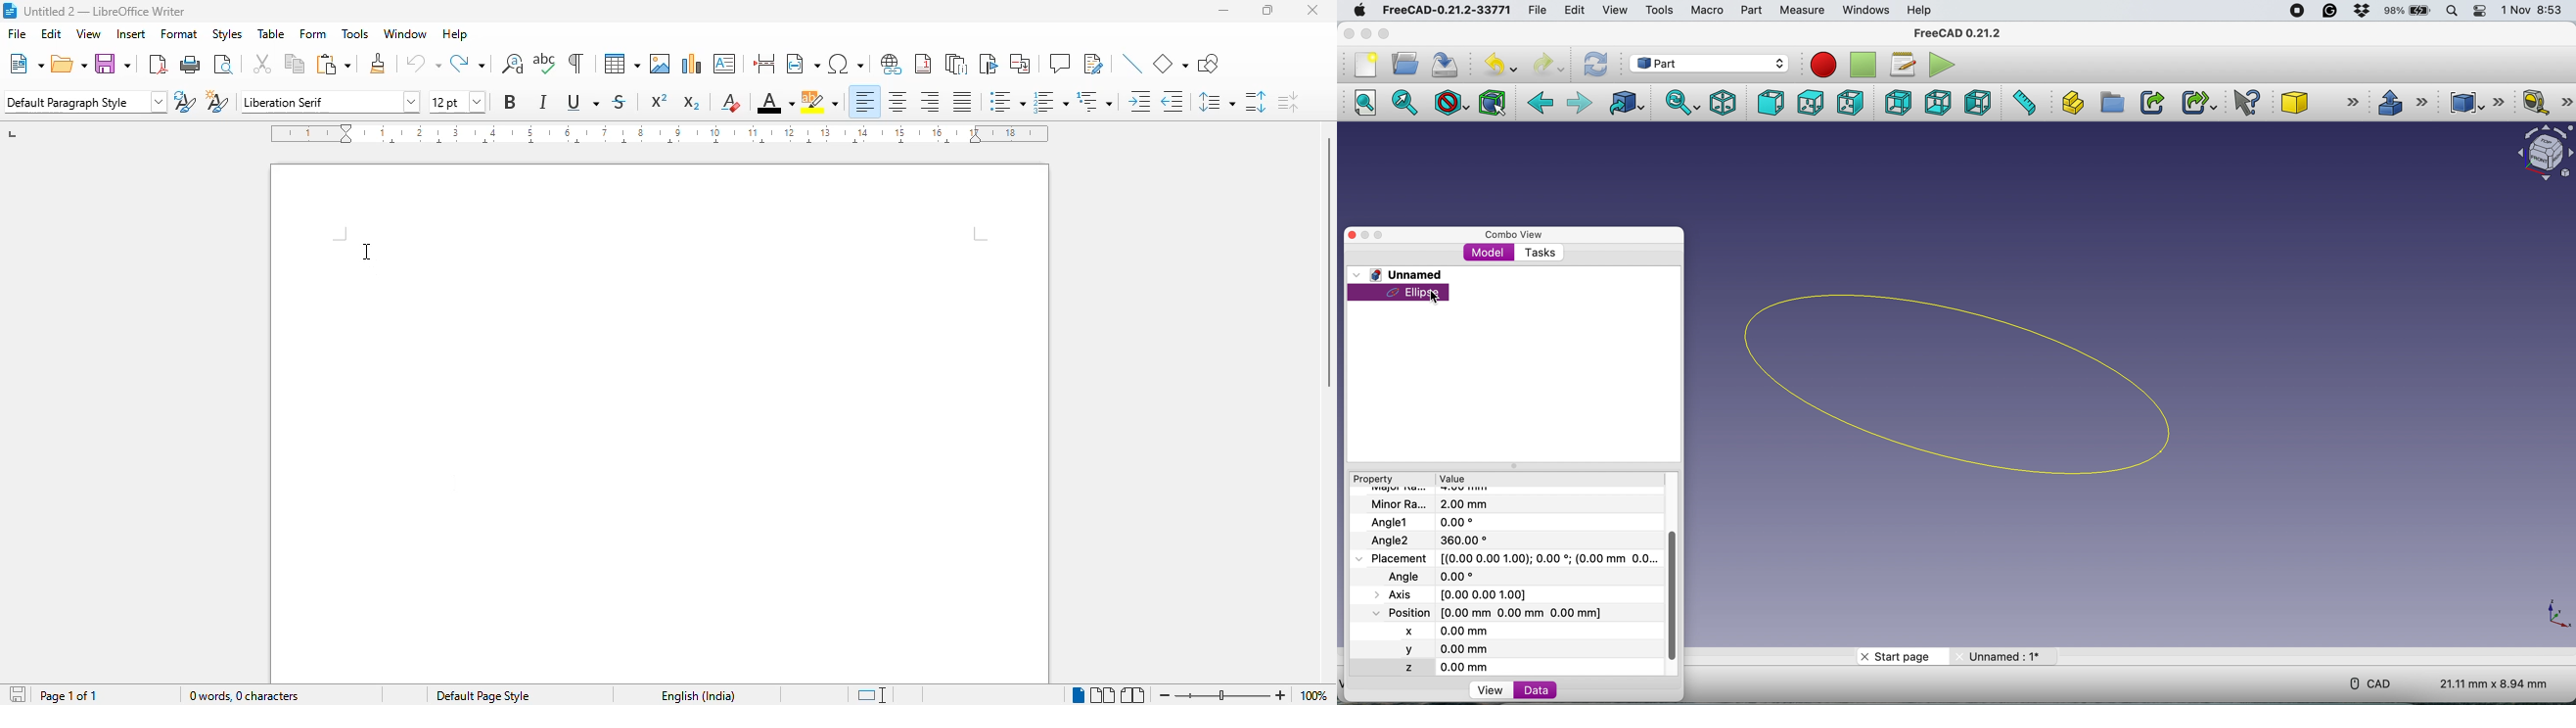  I want to click on fit selection, so click(1405, 102).